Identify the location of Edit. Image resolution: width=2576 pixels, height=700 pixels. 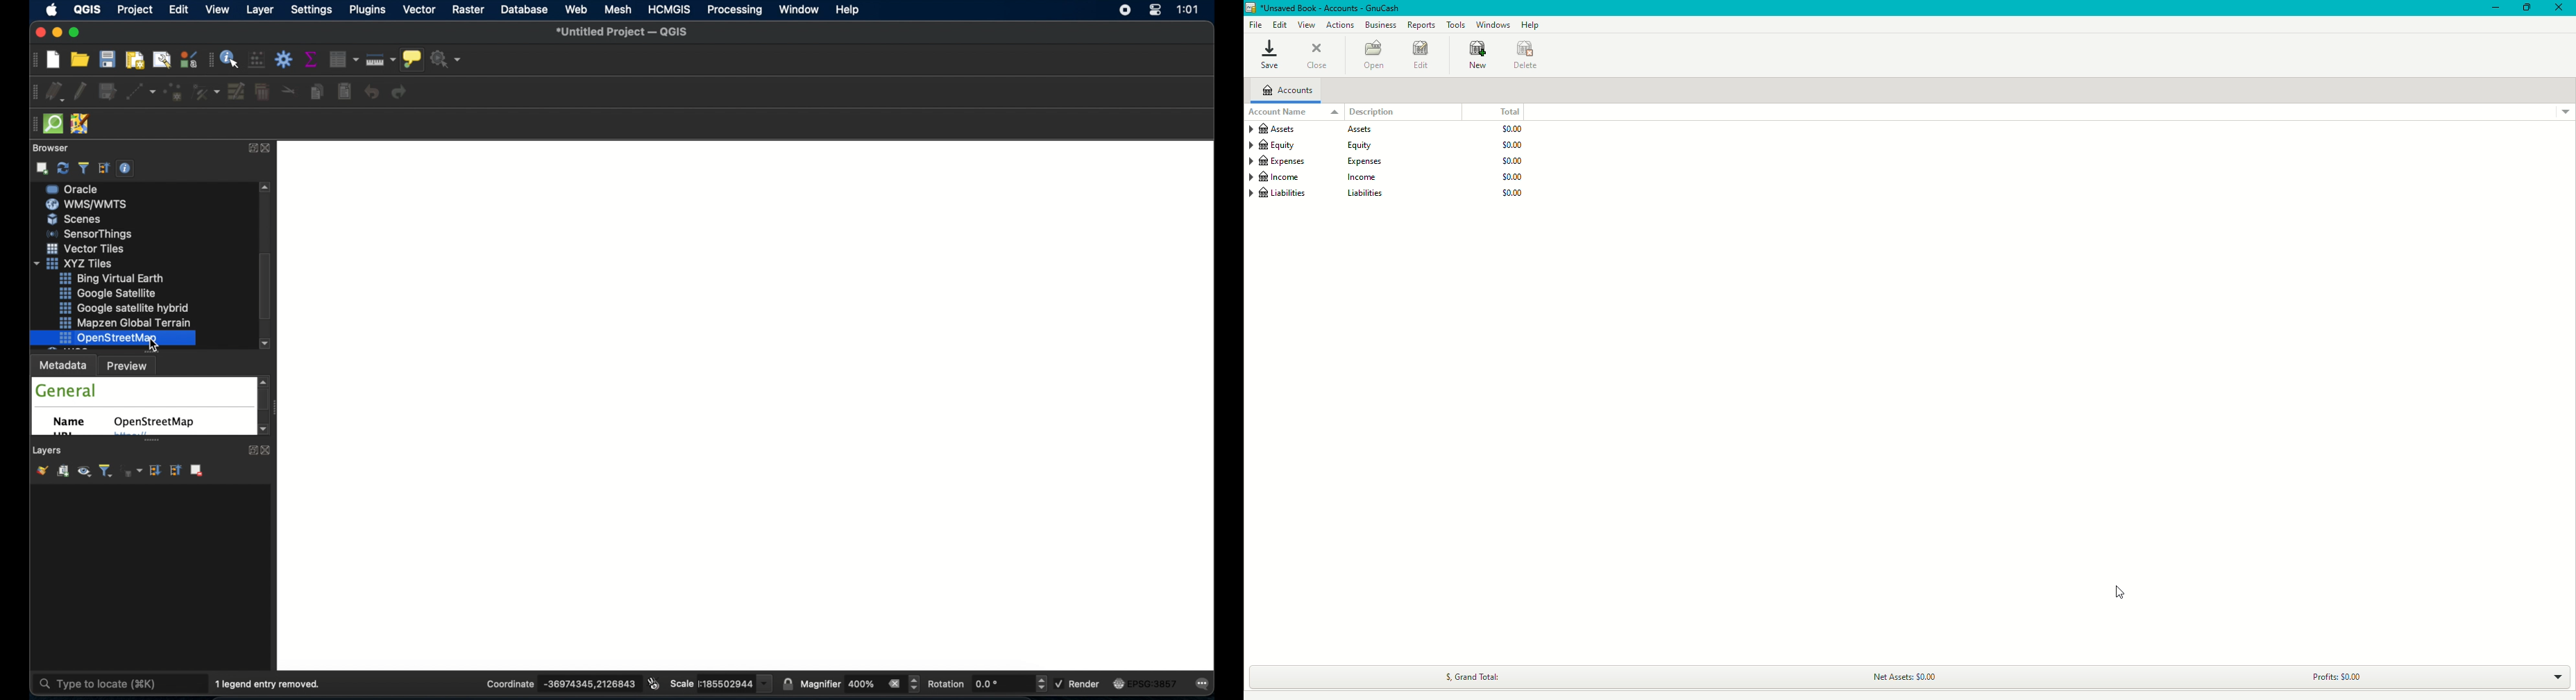
(1281, 24).